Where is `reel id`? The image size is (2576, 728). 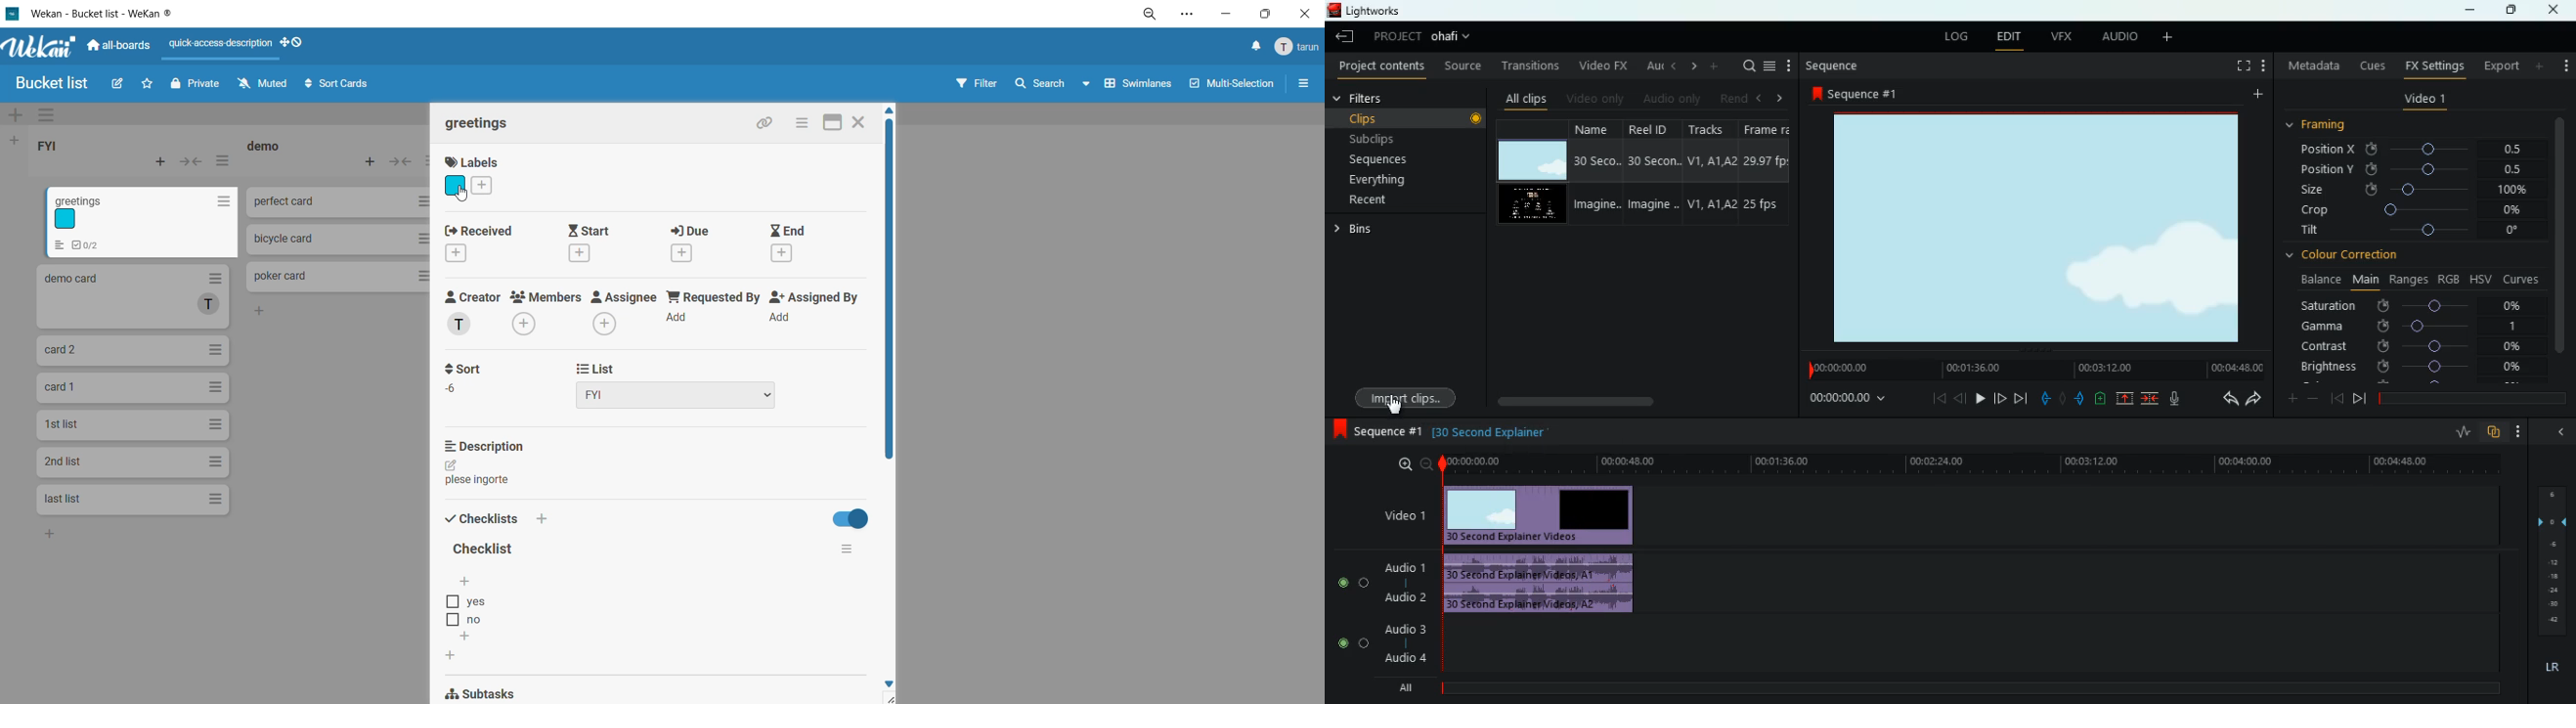
reel id is located at coordinates (1646, 171).